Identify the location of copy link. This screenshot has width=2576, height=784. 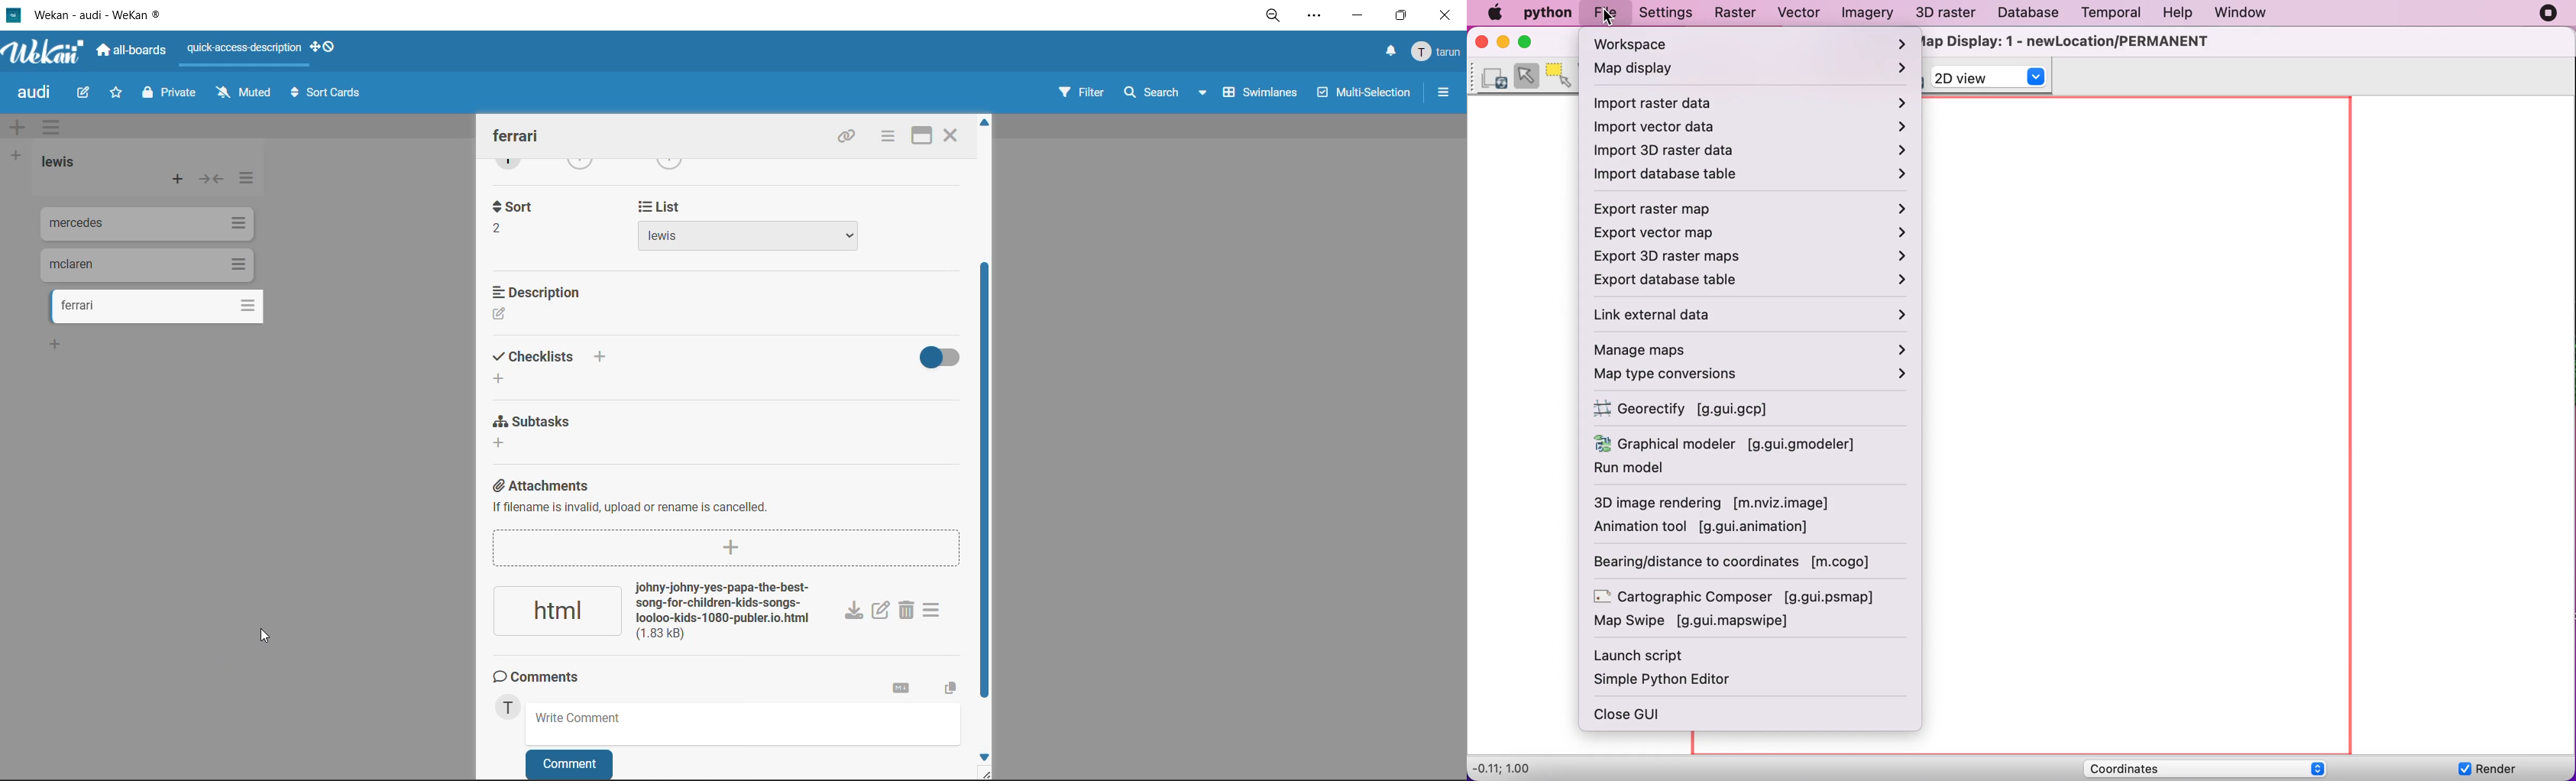
(846, 138).